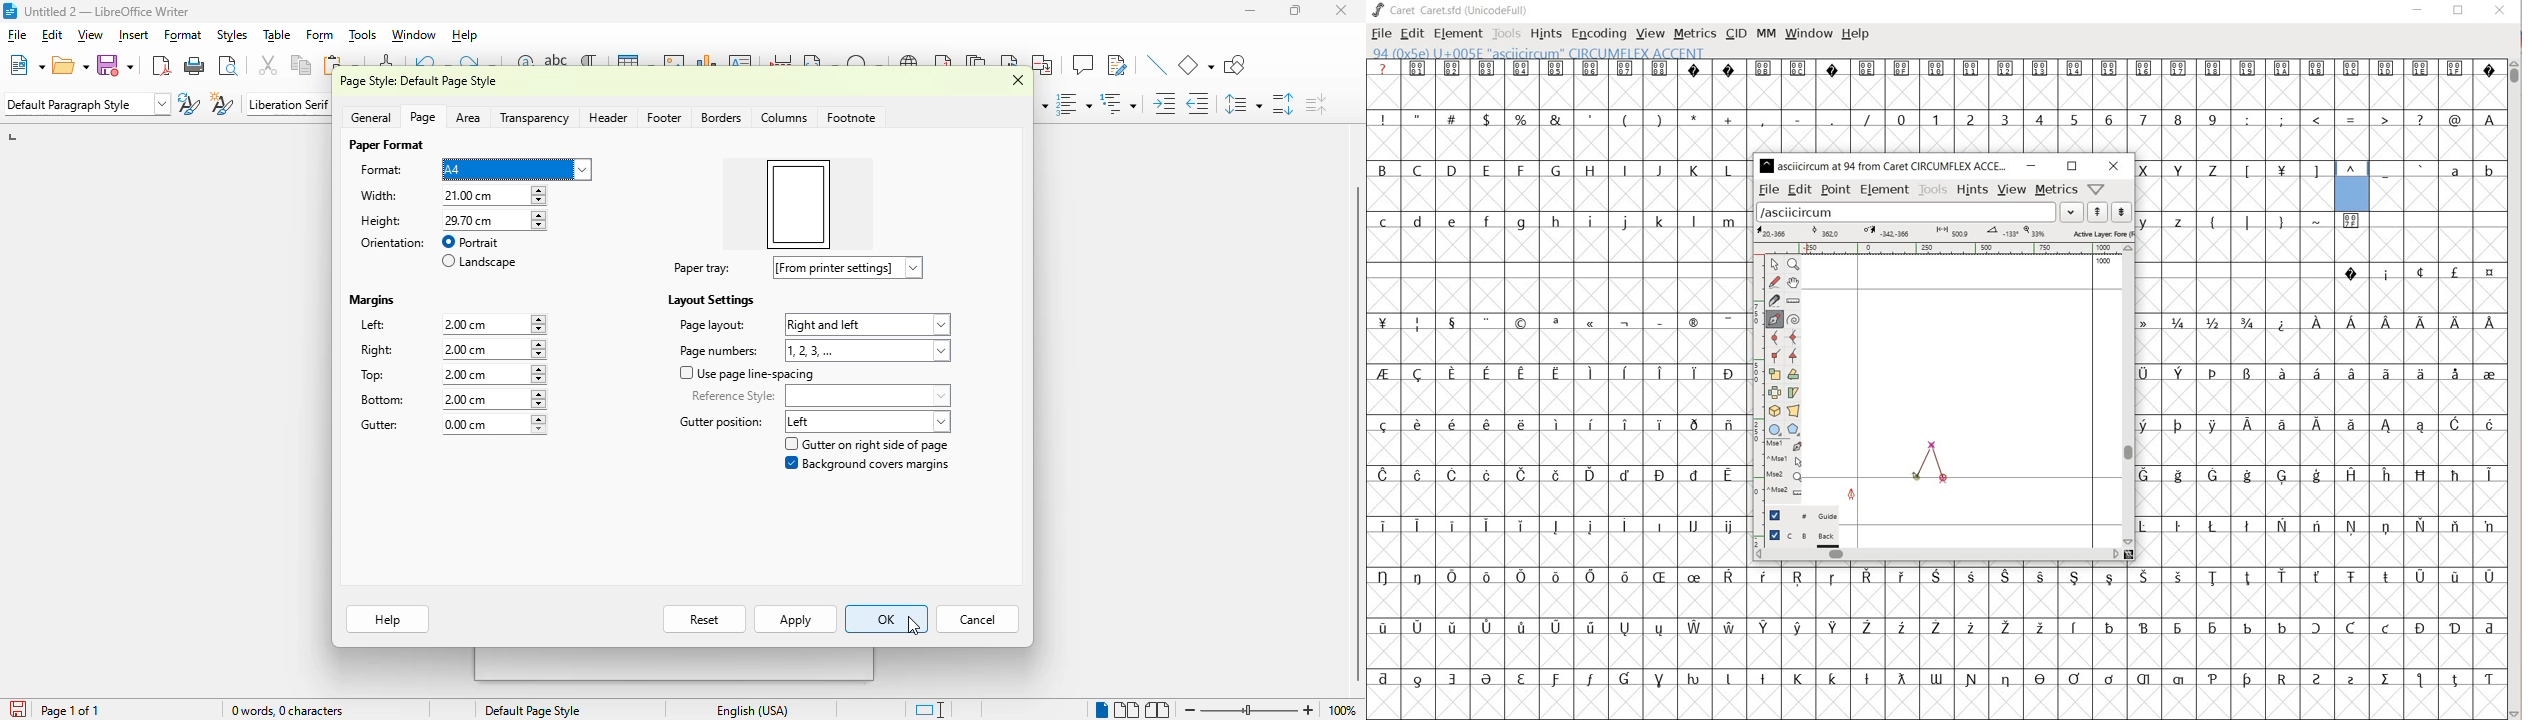 This screenshot has height=728, width=2548. What do you see at coordinates (705, 619) in the screenshot?
I see `reset` at bounding box center [705, 619].